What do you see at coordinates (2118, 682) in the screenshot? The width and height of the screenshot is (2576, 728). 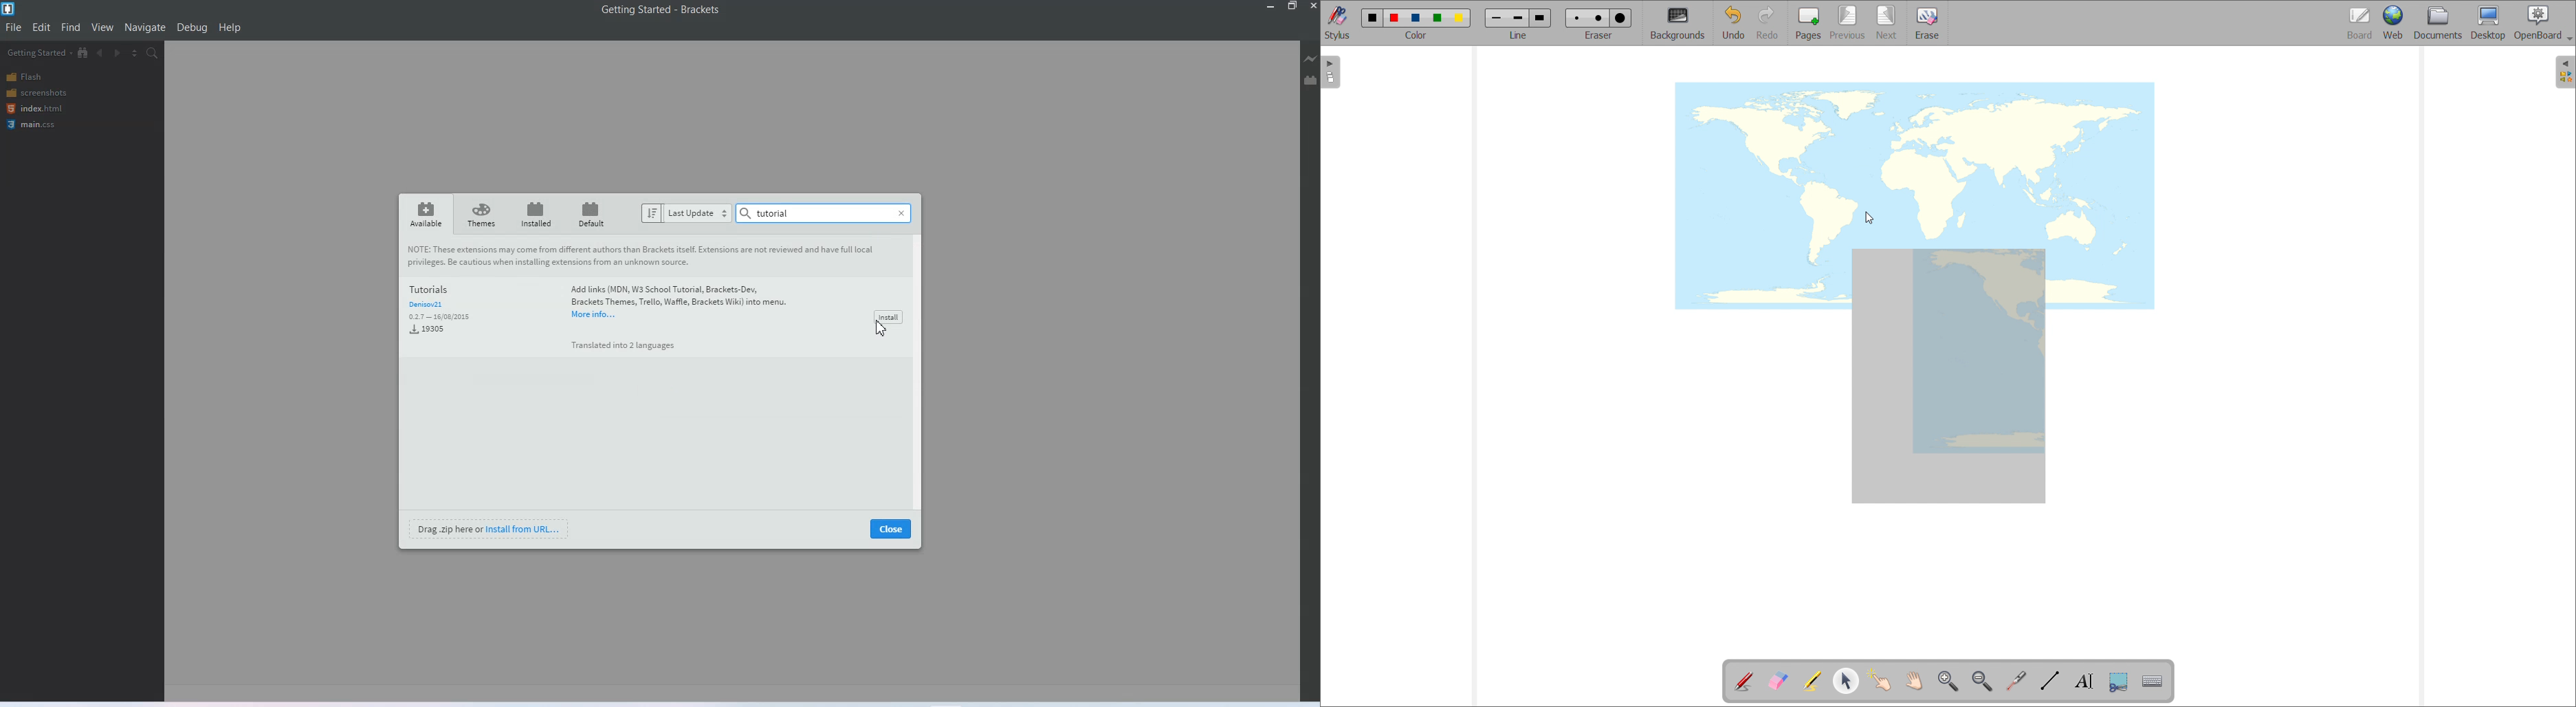 I see `capture part of the screen` at bounding box center [2118, 682].